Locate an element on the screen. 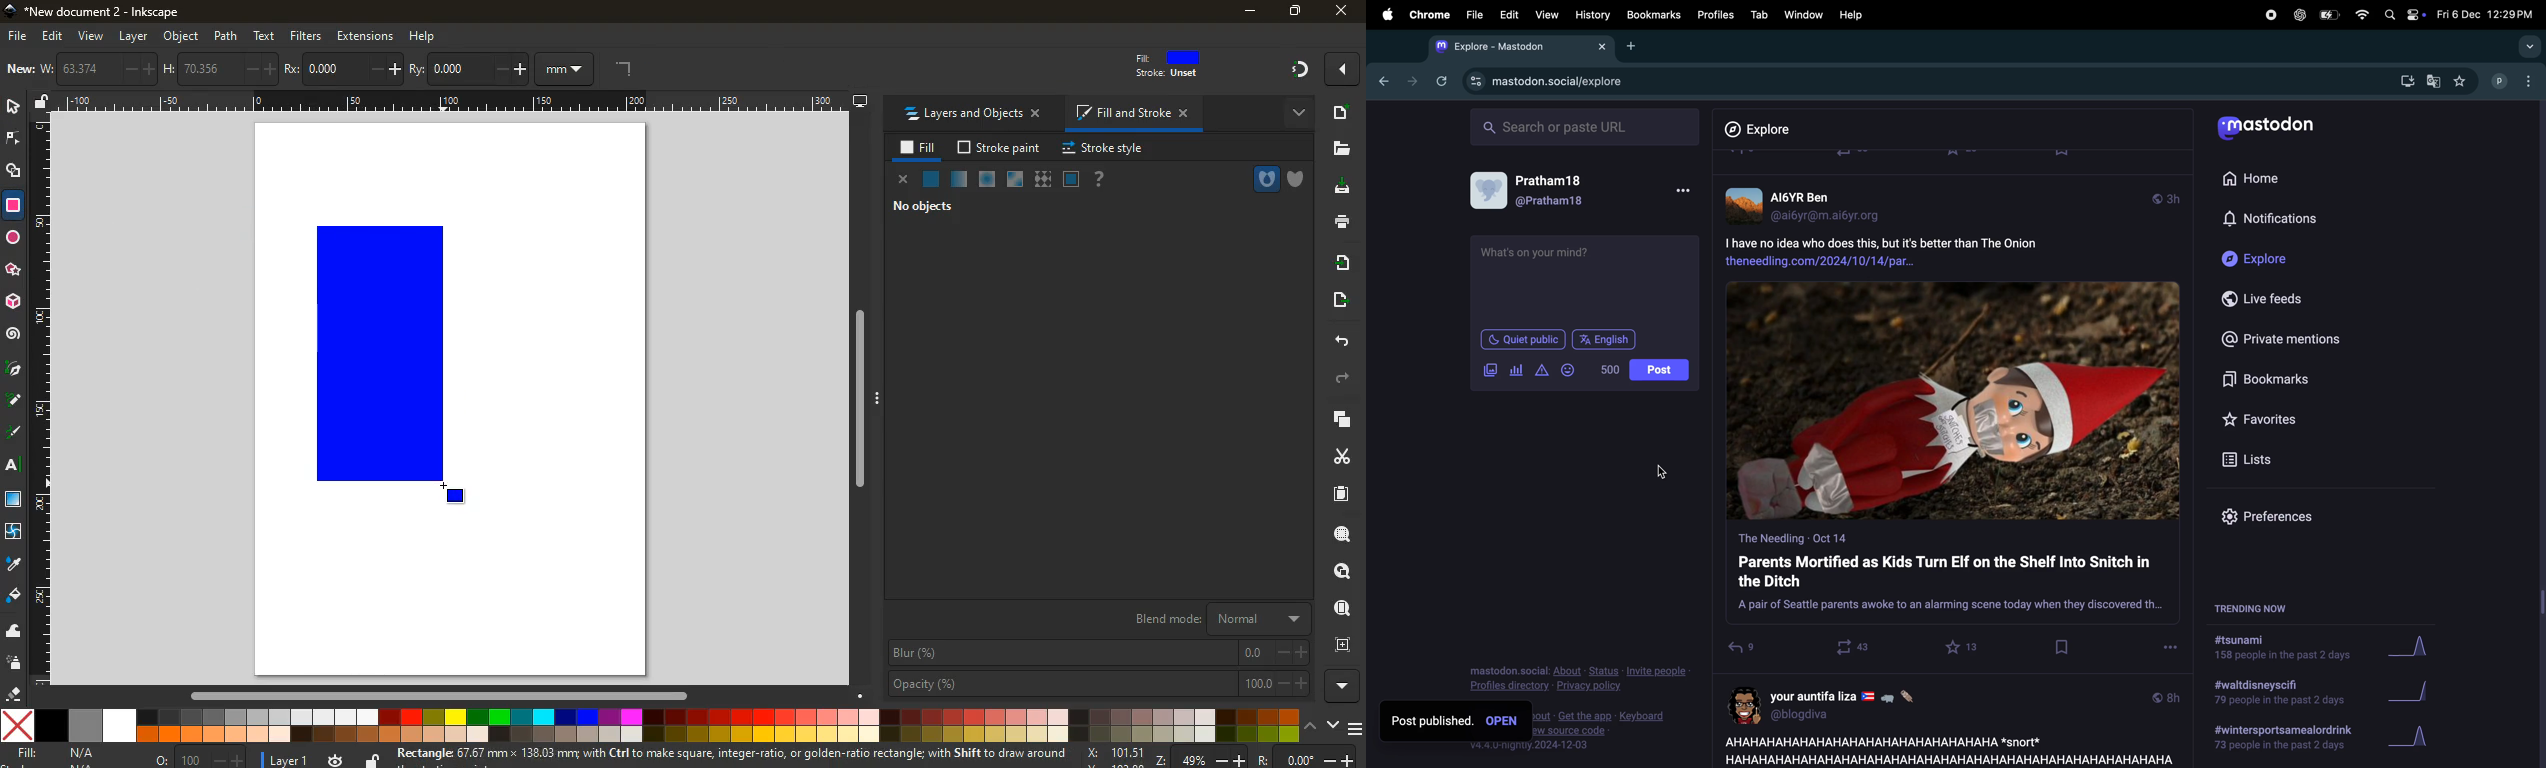 Image resolution: width=2548 pixels, height=784 pixels. stroke style is located at coordinates (1103, 149).